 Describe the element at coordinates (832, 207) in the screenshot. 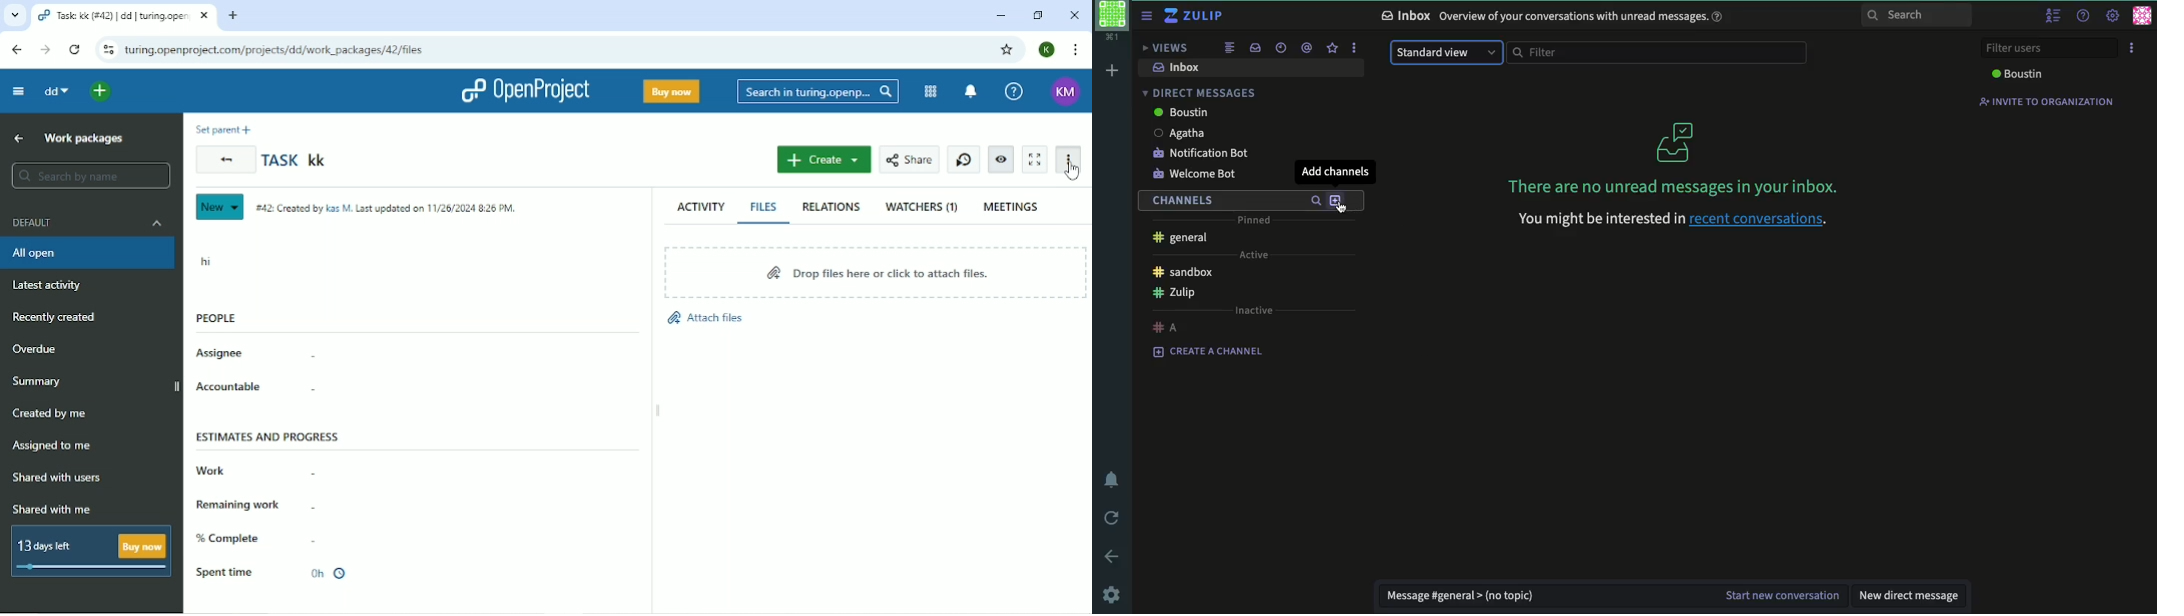

I see `Relations` at that location.